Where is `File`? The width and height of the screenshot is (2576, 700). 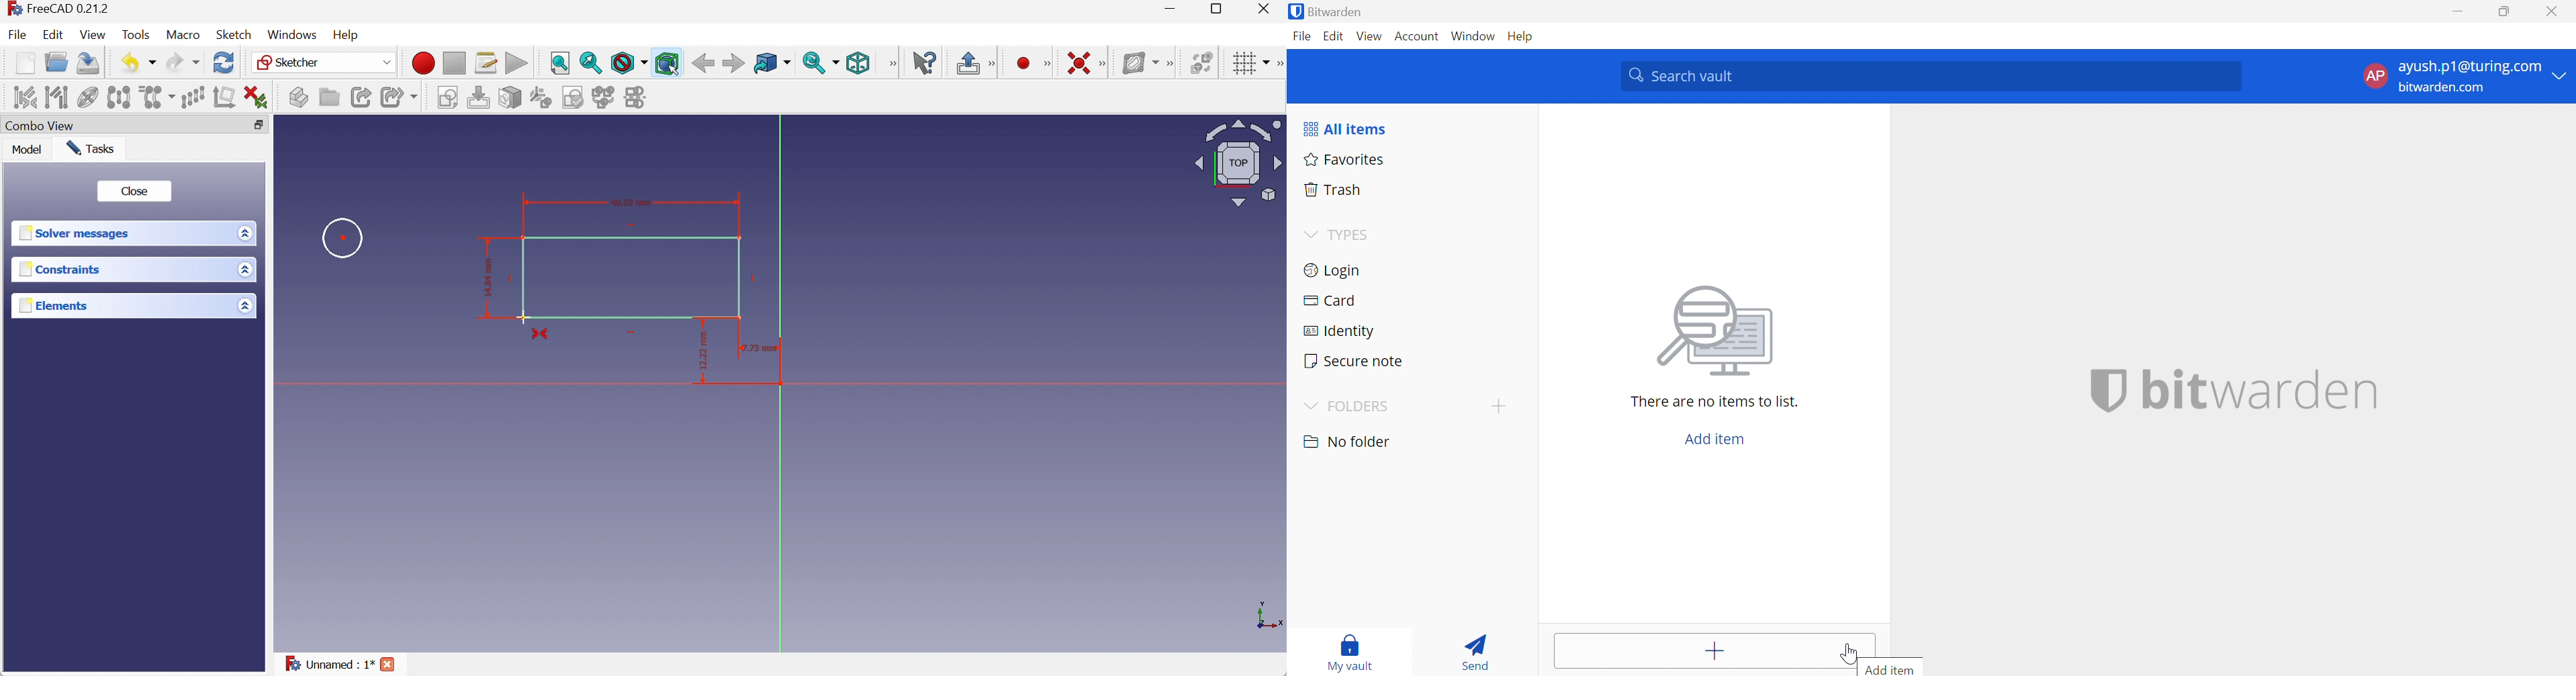 File is located at coordinates (1302, 37).